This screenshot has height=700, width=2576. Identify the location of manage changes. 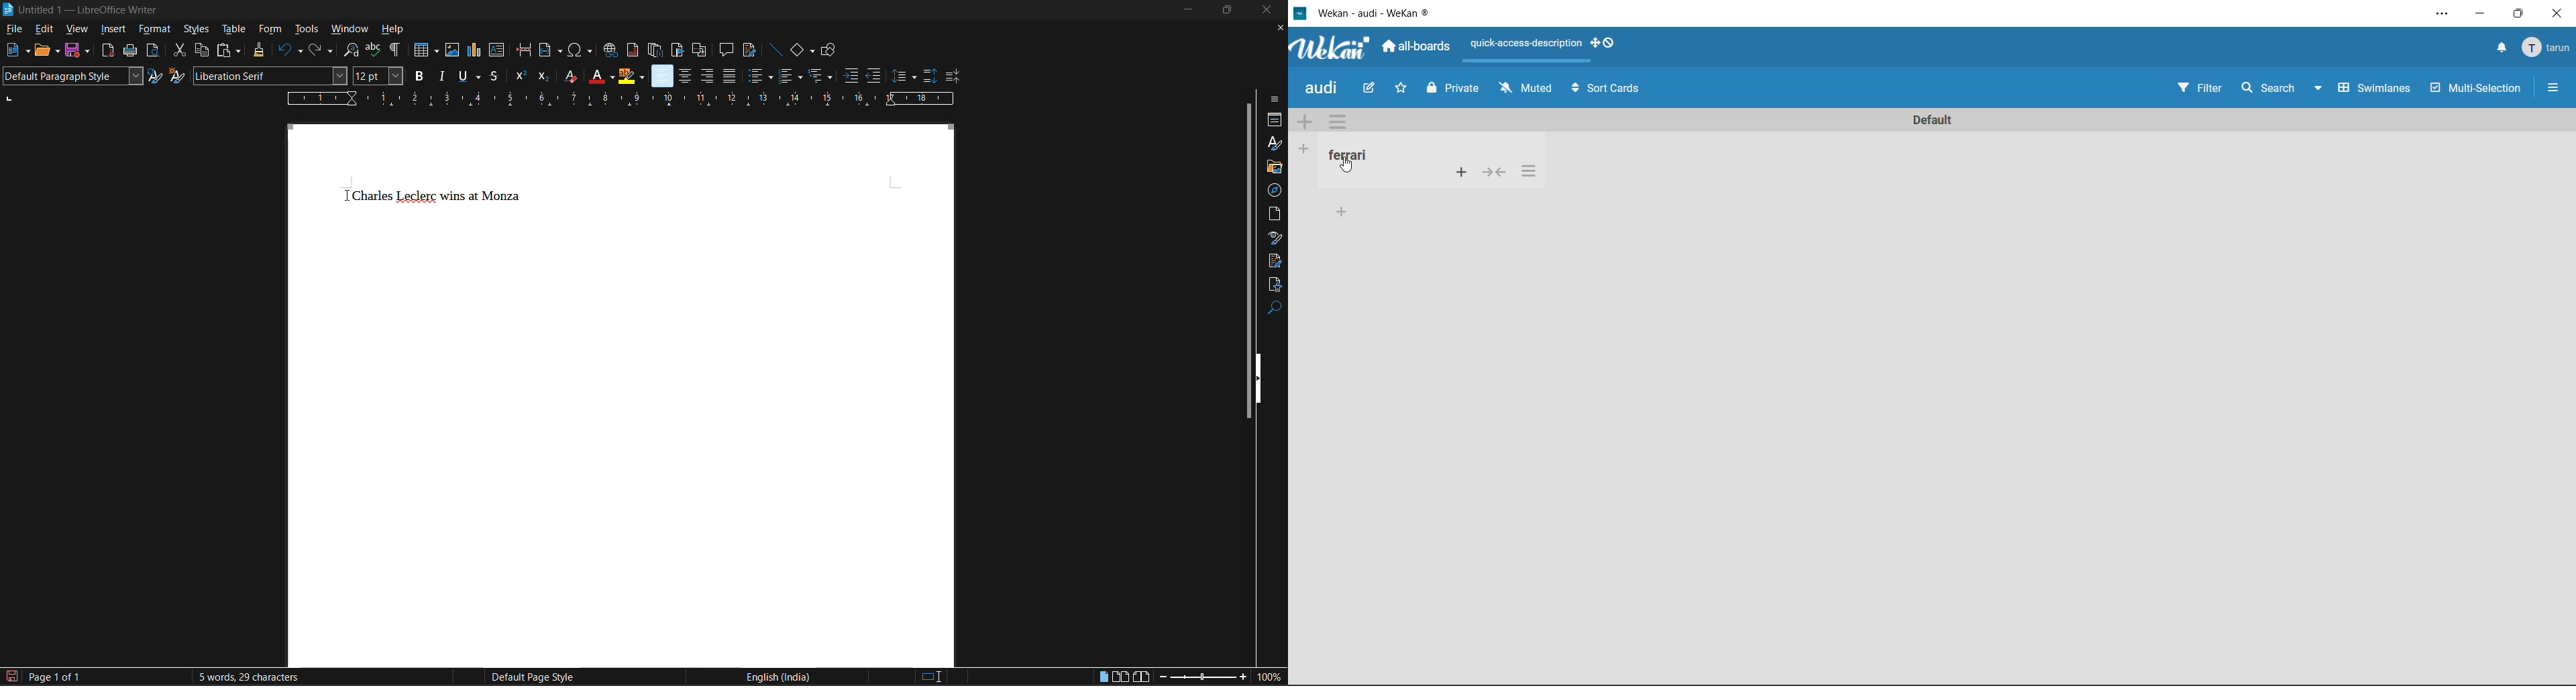
(1275, 261).